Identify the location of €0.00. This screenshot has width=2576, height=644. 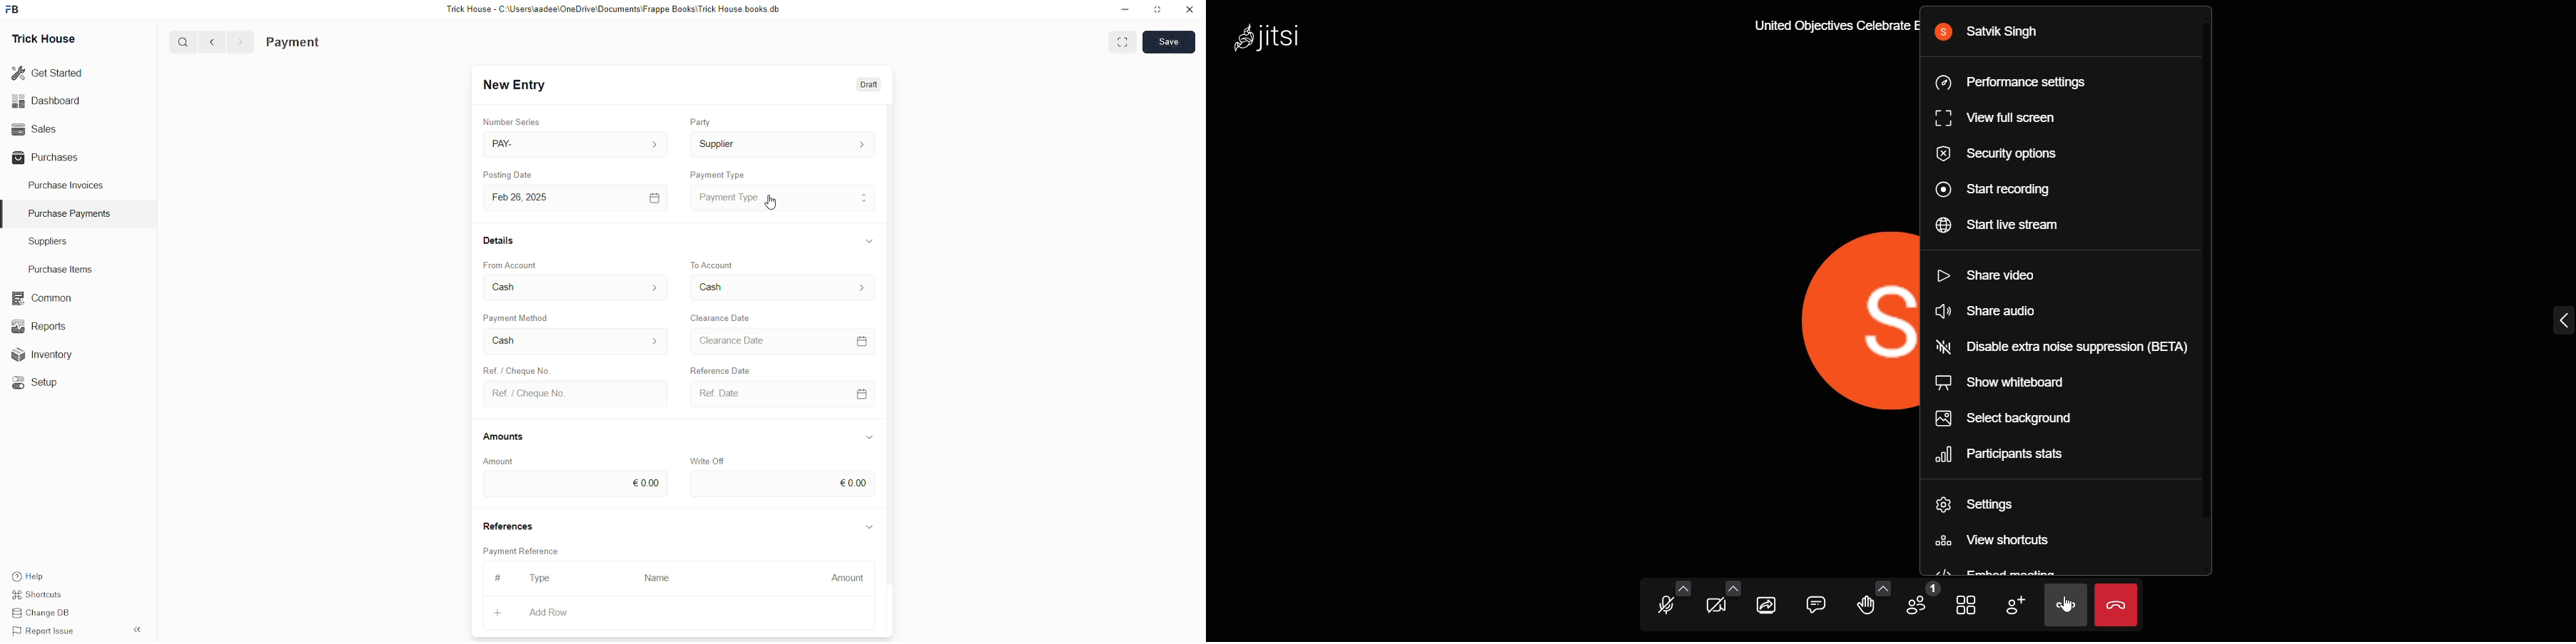
(782, 484).